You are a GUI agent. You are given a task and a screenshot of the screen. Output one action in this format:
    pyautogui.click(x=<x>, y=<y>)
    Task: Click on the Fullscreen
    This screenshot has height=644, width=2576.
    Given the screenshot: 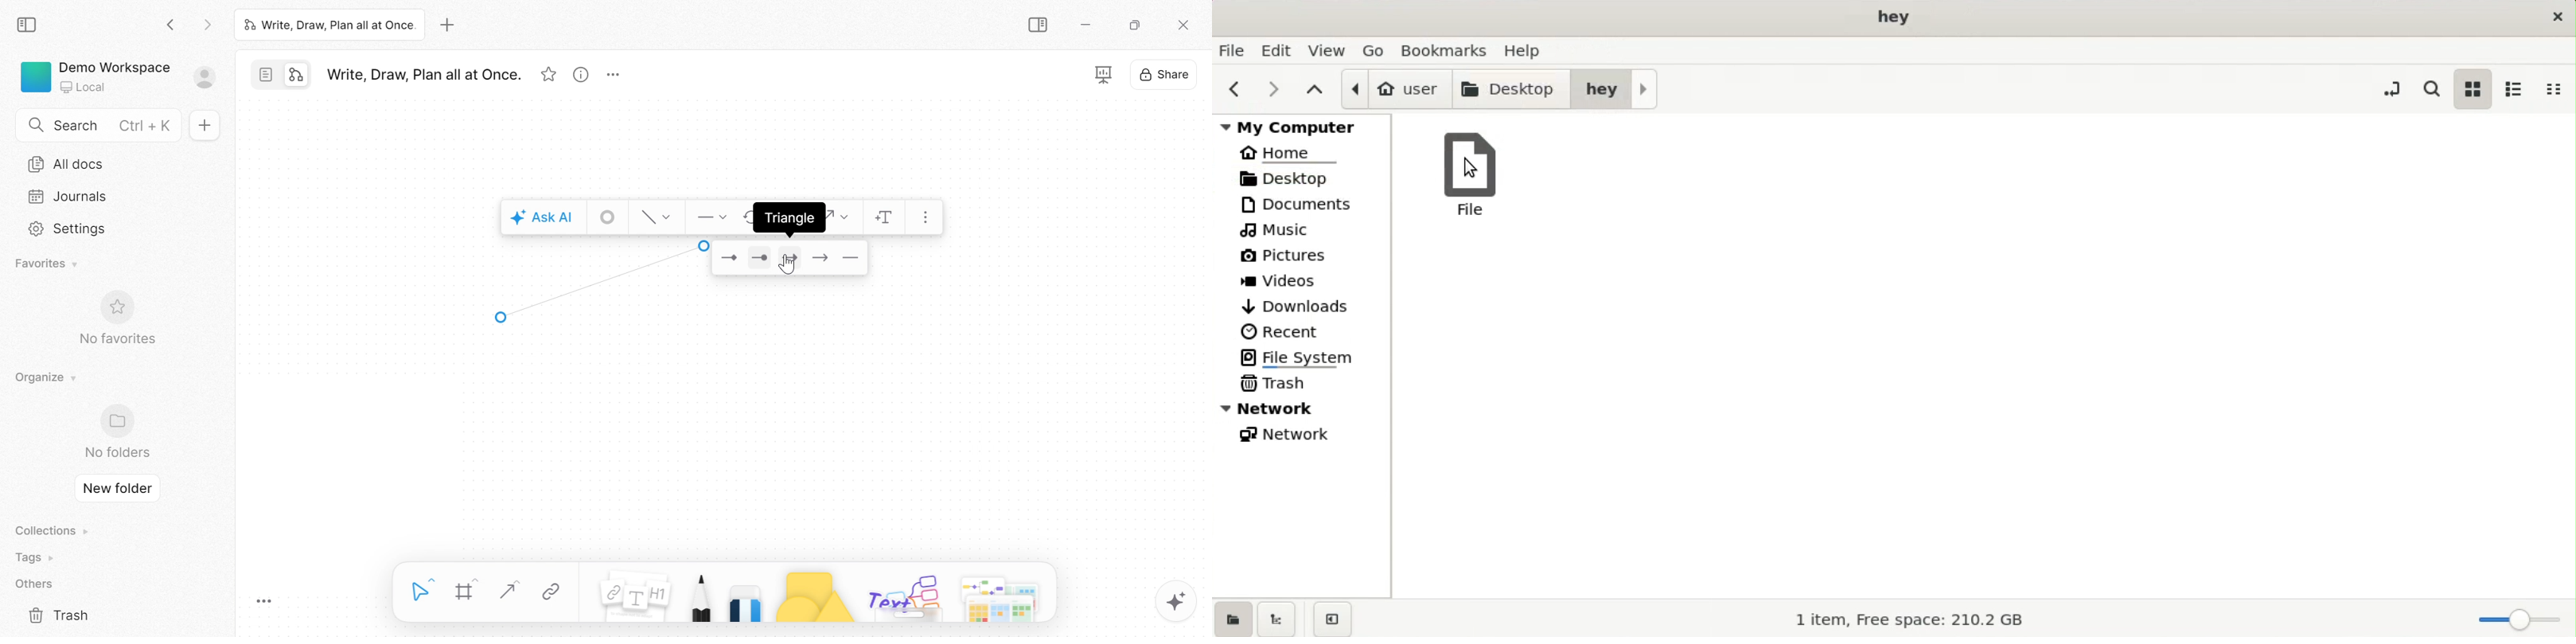 What is the action you would take?
    pyautogui.click(x=1105, y=75)
    